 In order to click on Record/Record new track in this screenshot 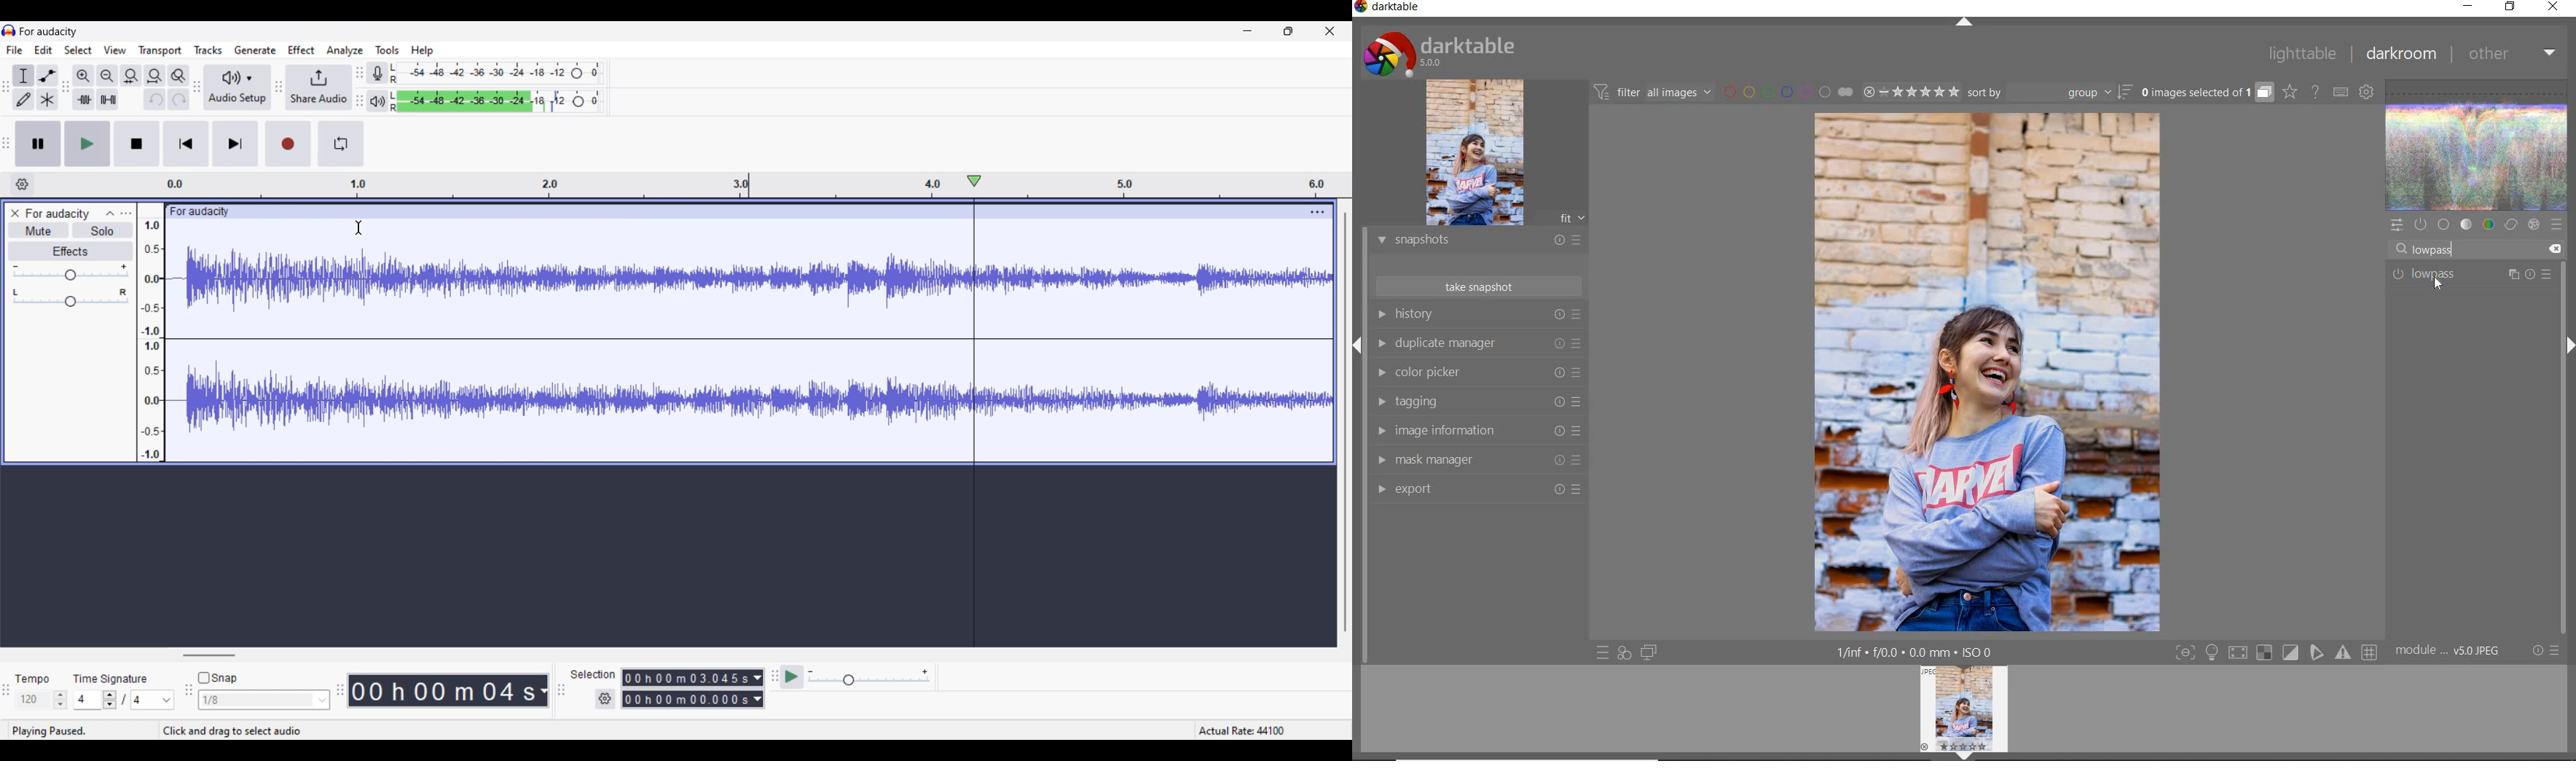, I will do `click(288, 144)`.